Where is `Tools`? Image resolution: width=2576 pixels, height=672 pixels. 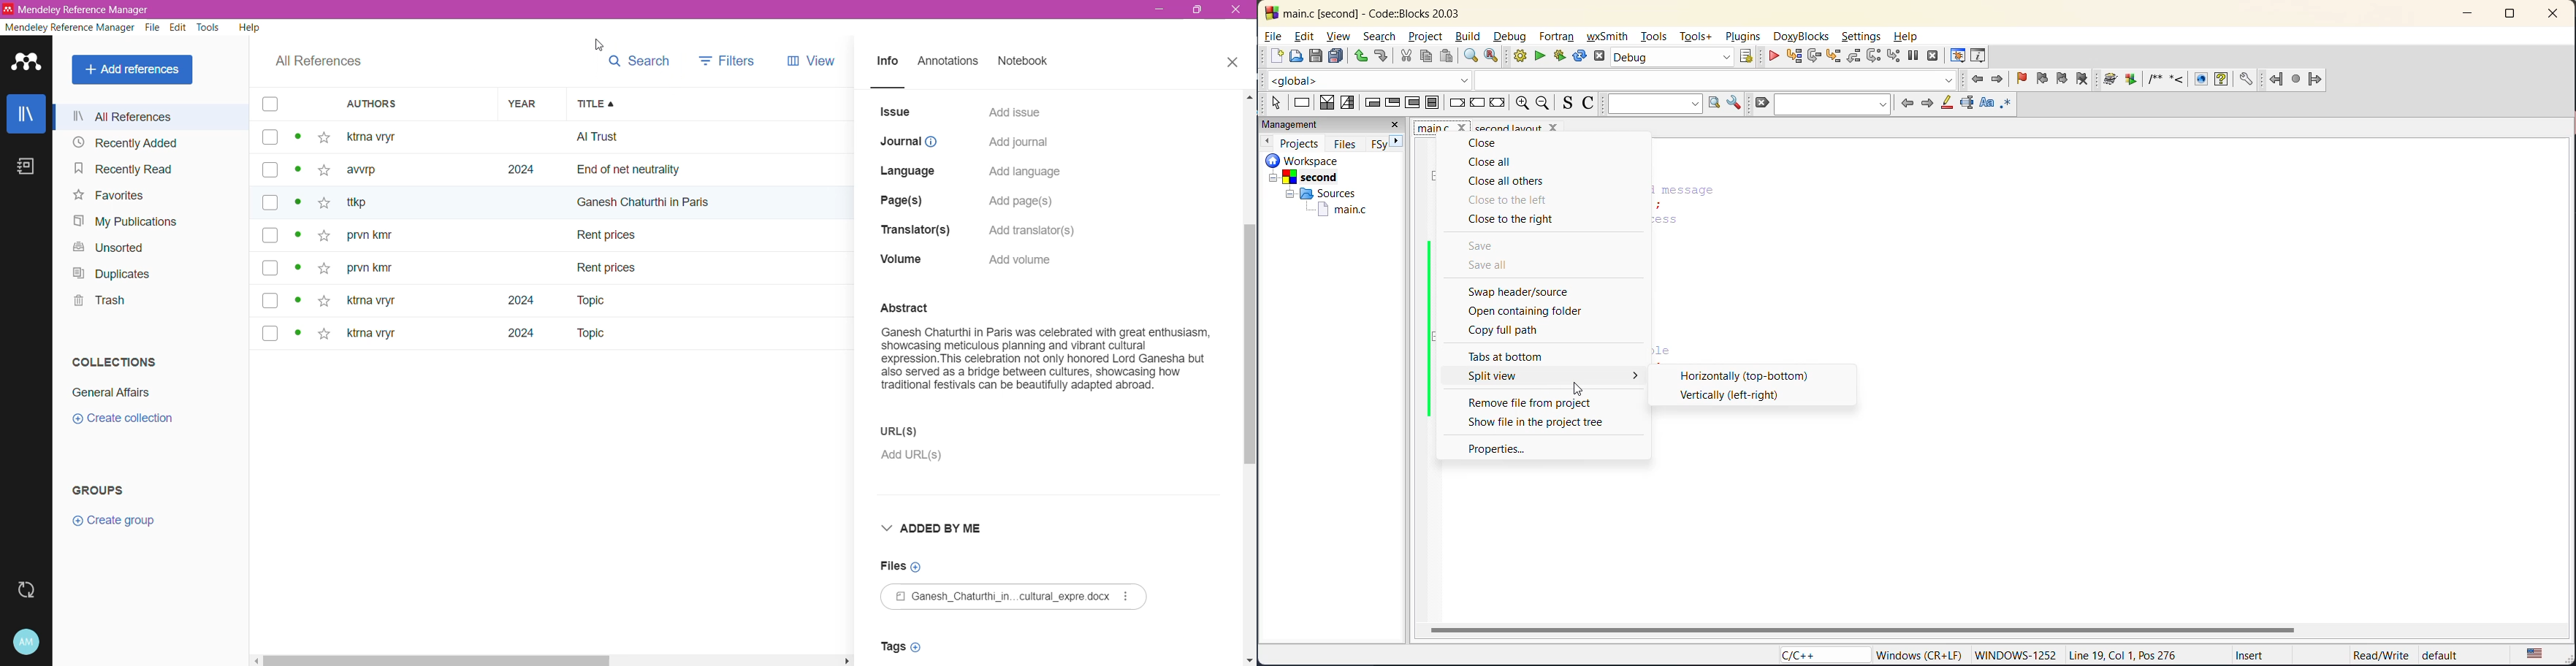 Tools is located at coordinates (209, 28).